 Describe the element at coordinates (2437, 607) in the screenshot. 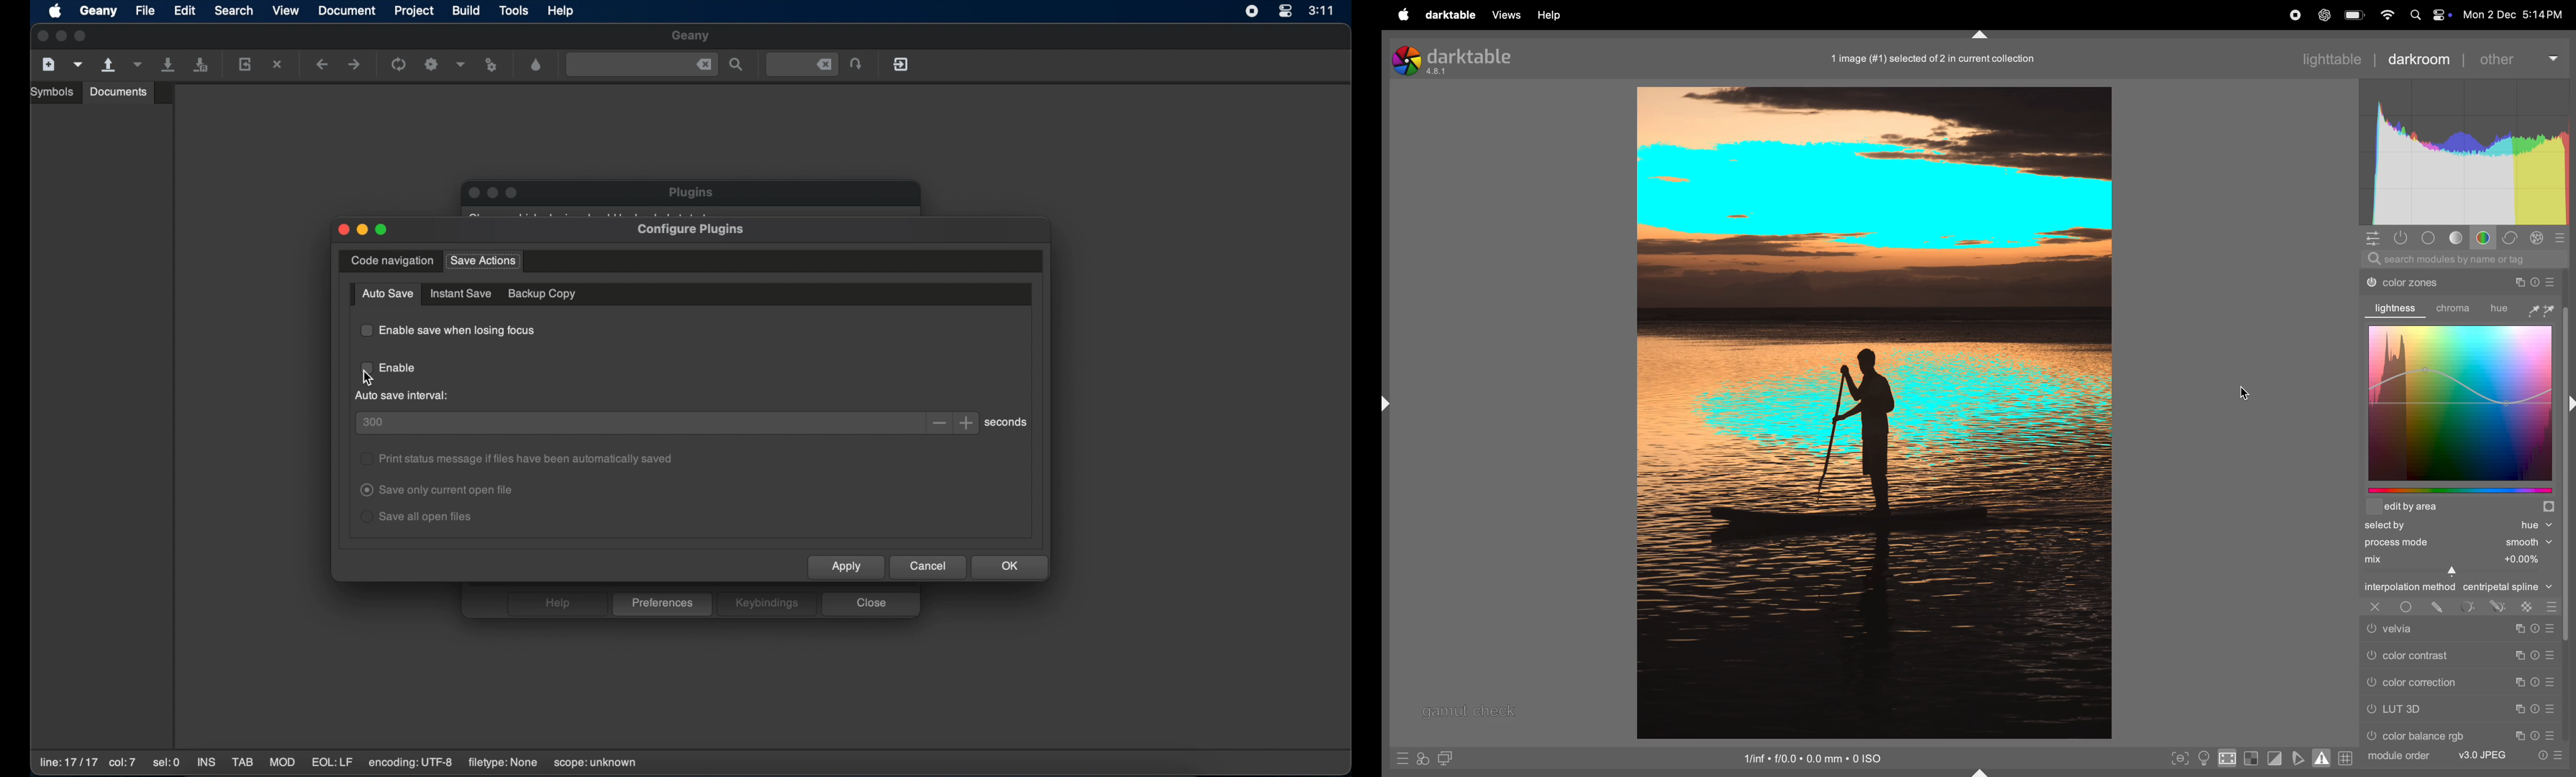

I see `` at that location.